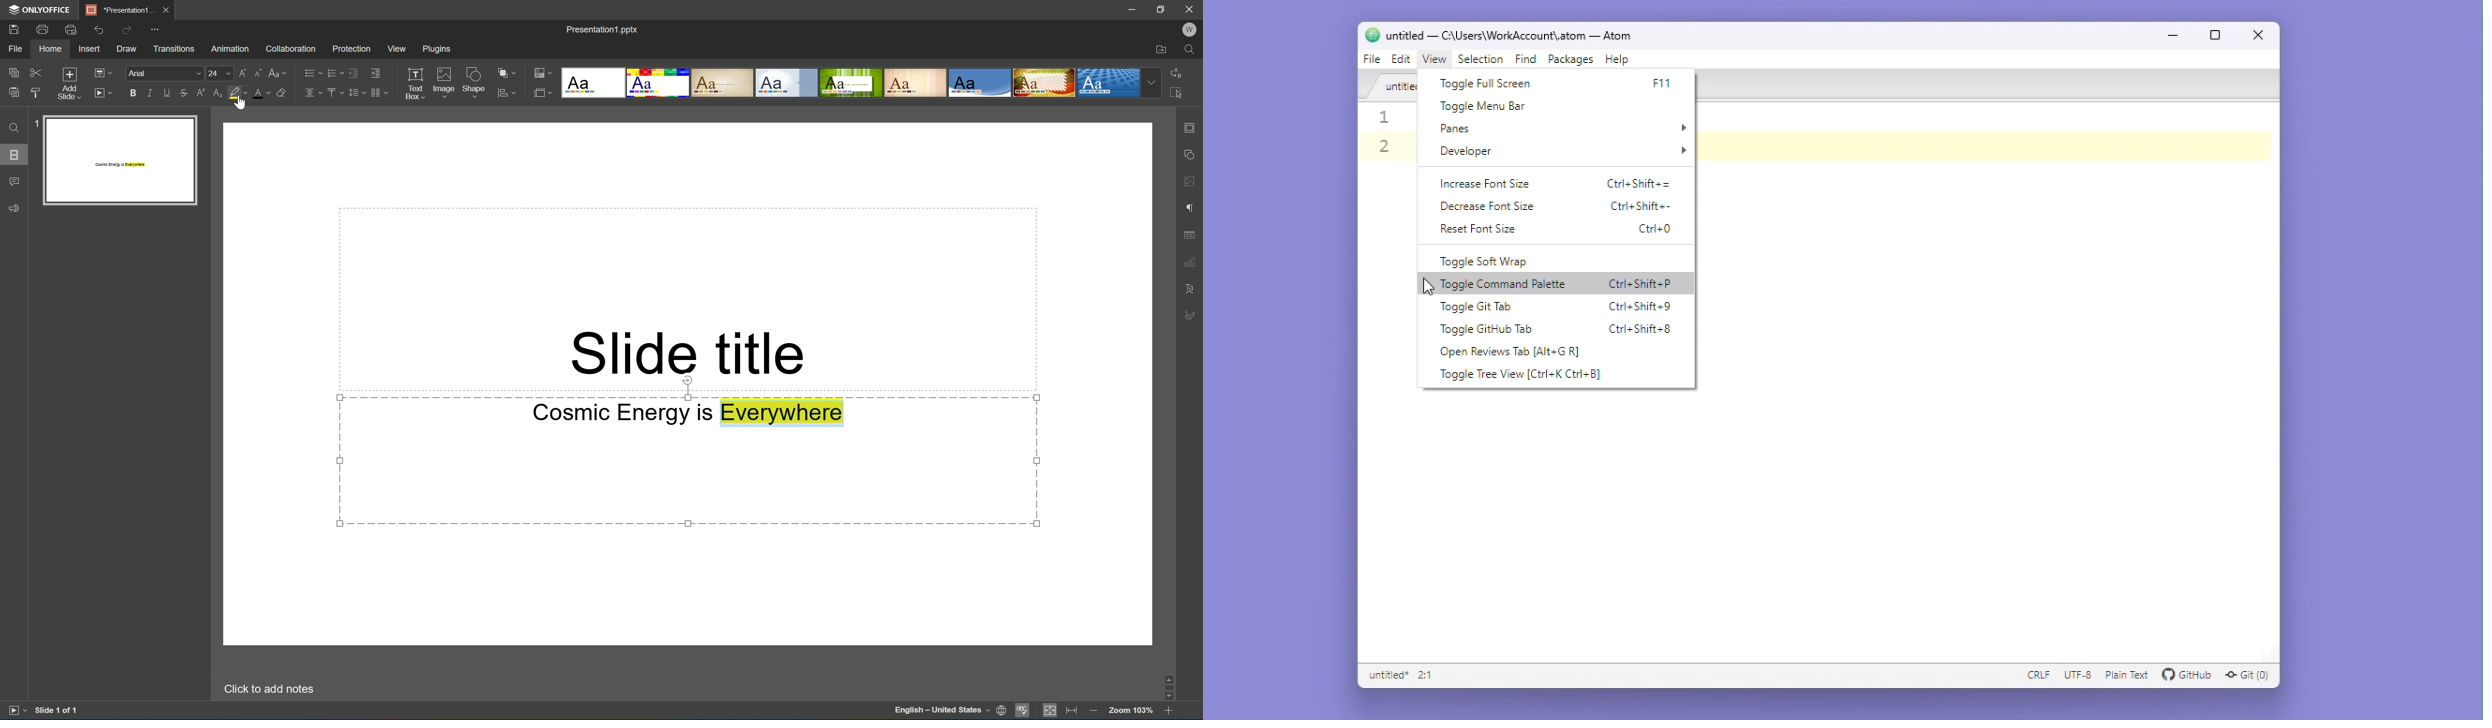 The width and height of the screenshot is (2492, 728). What do you see at coordinates (263, 91) in the screenshot?
I see `Font color` at bounding box center [263, 91].